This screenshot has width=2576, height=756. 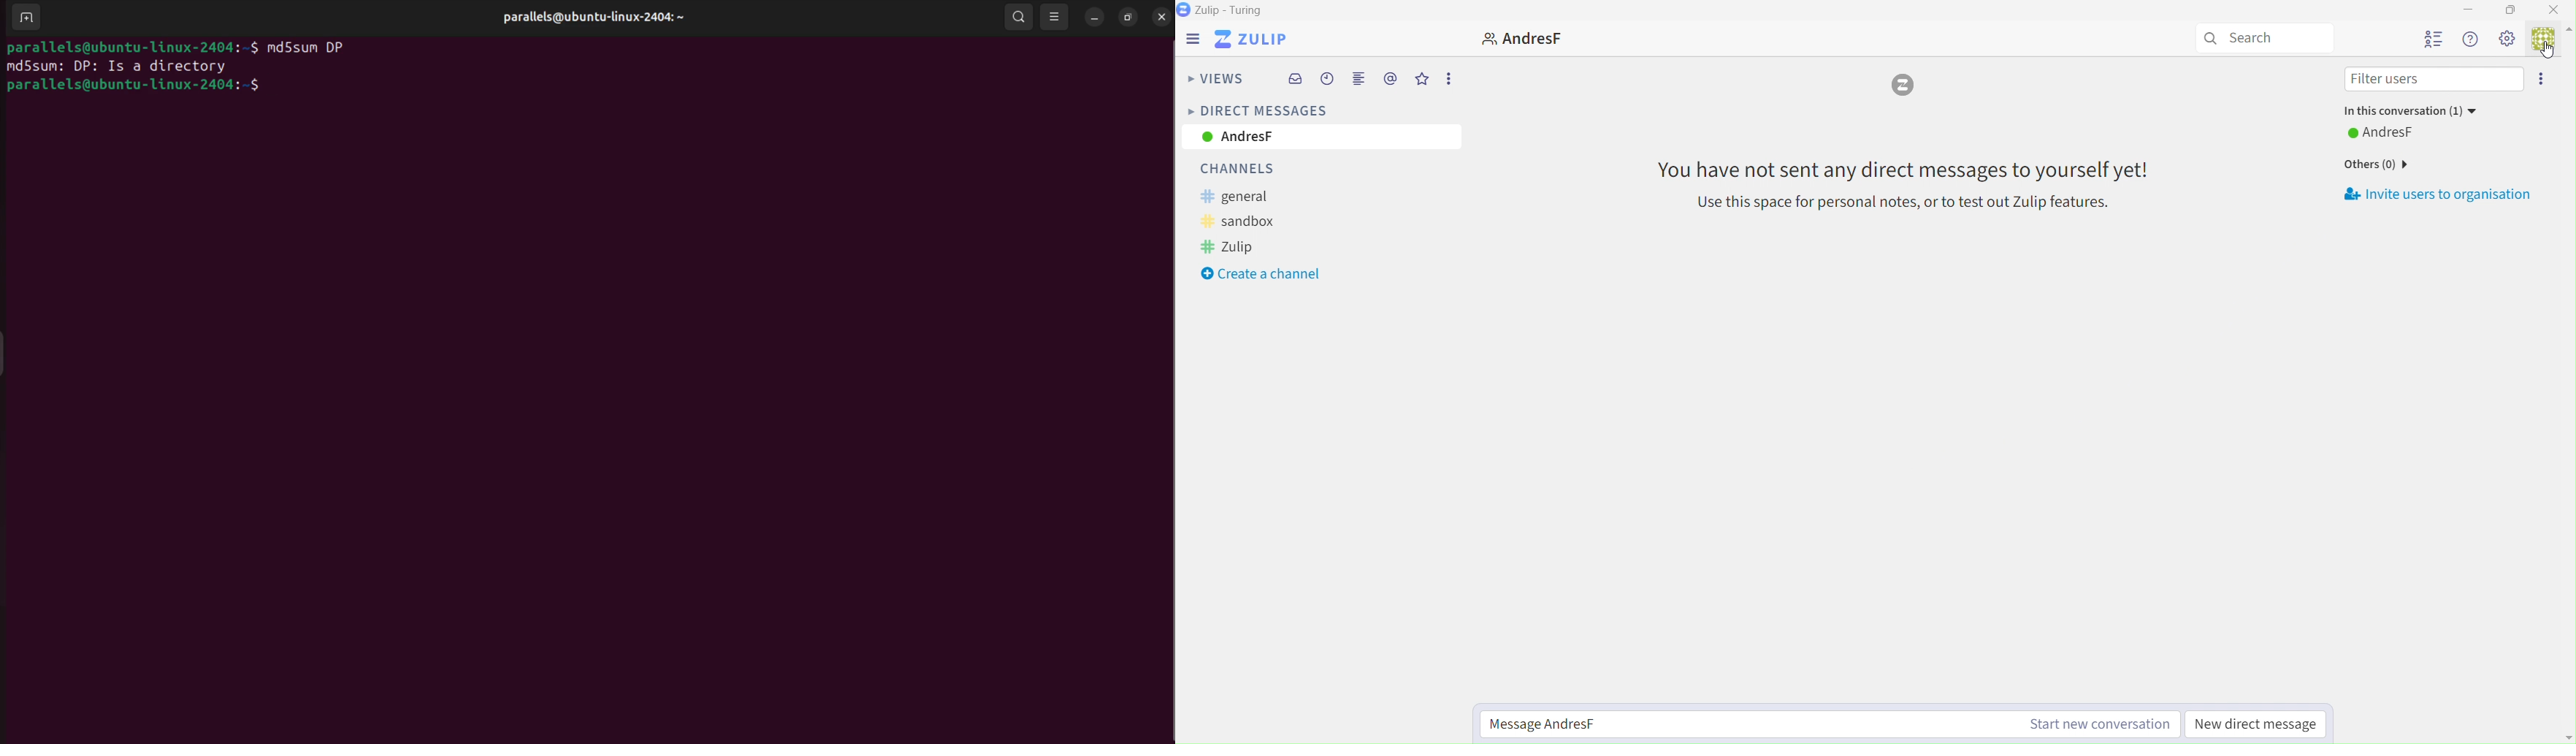 What do you see at coordinates (2259, 725) in the screenshot?
I see `New Direct Message` at bounding box center [2259, 725].